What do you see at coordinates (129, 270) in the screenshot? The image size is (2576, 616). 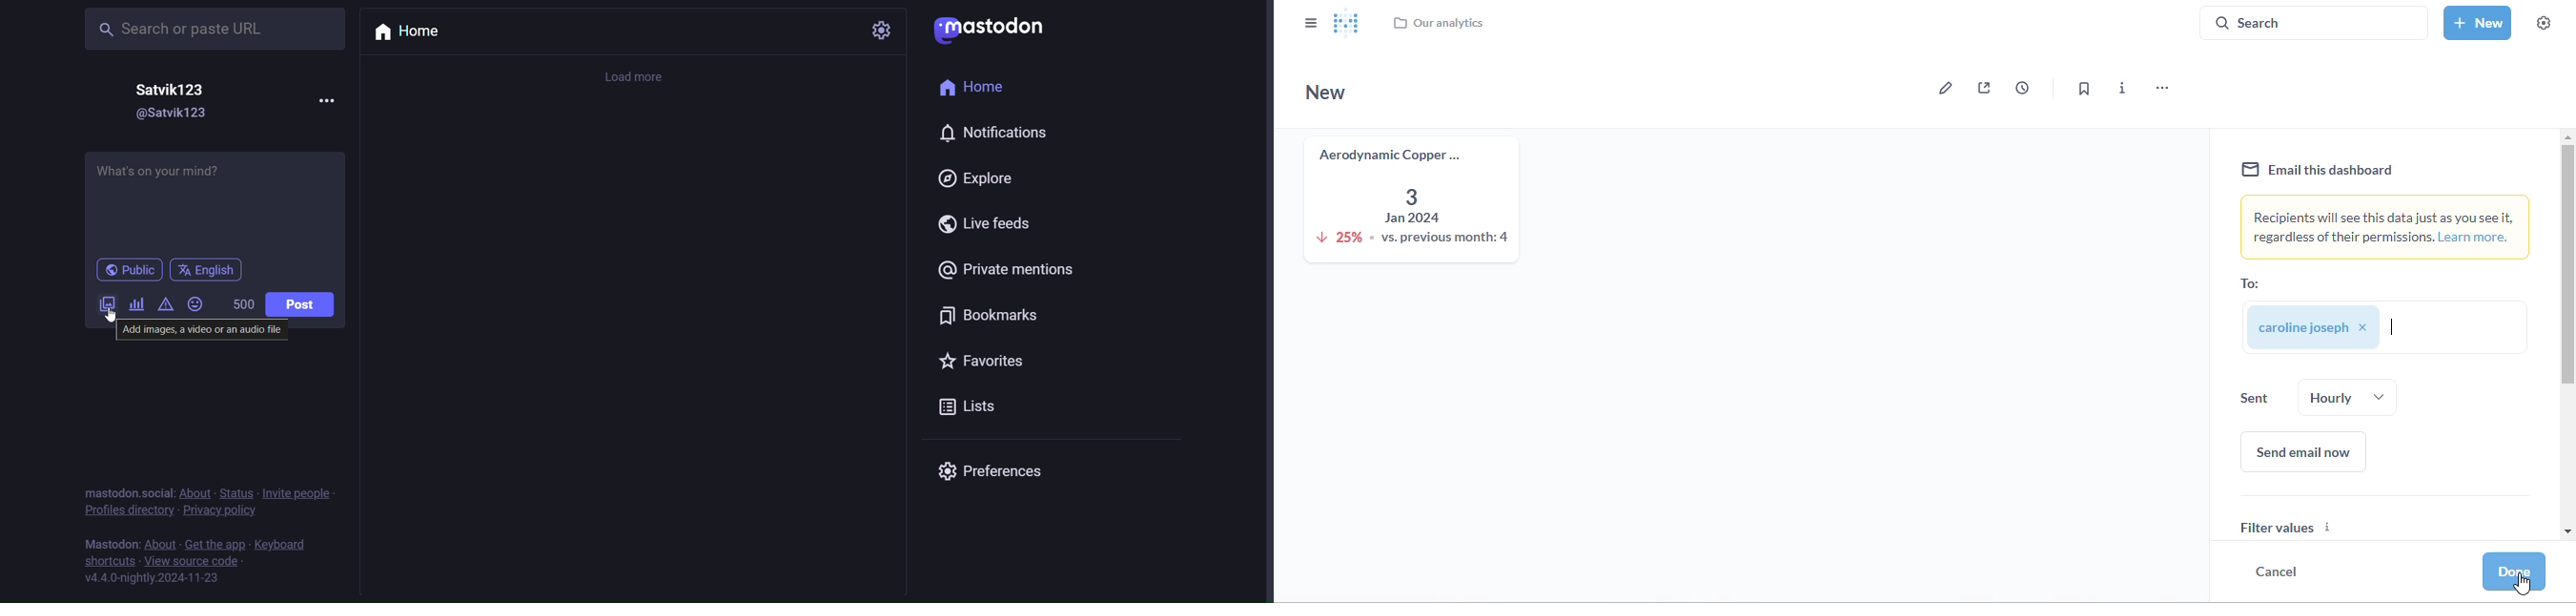 I see `public` at bounding box center [129, 270].